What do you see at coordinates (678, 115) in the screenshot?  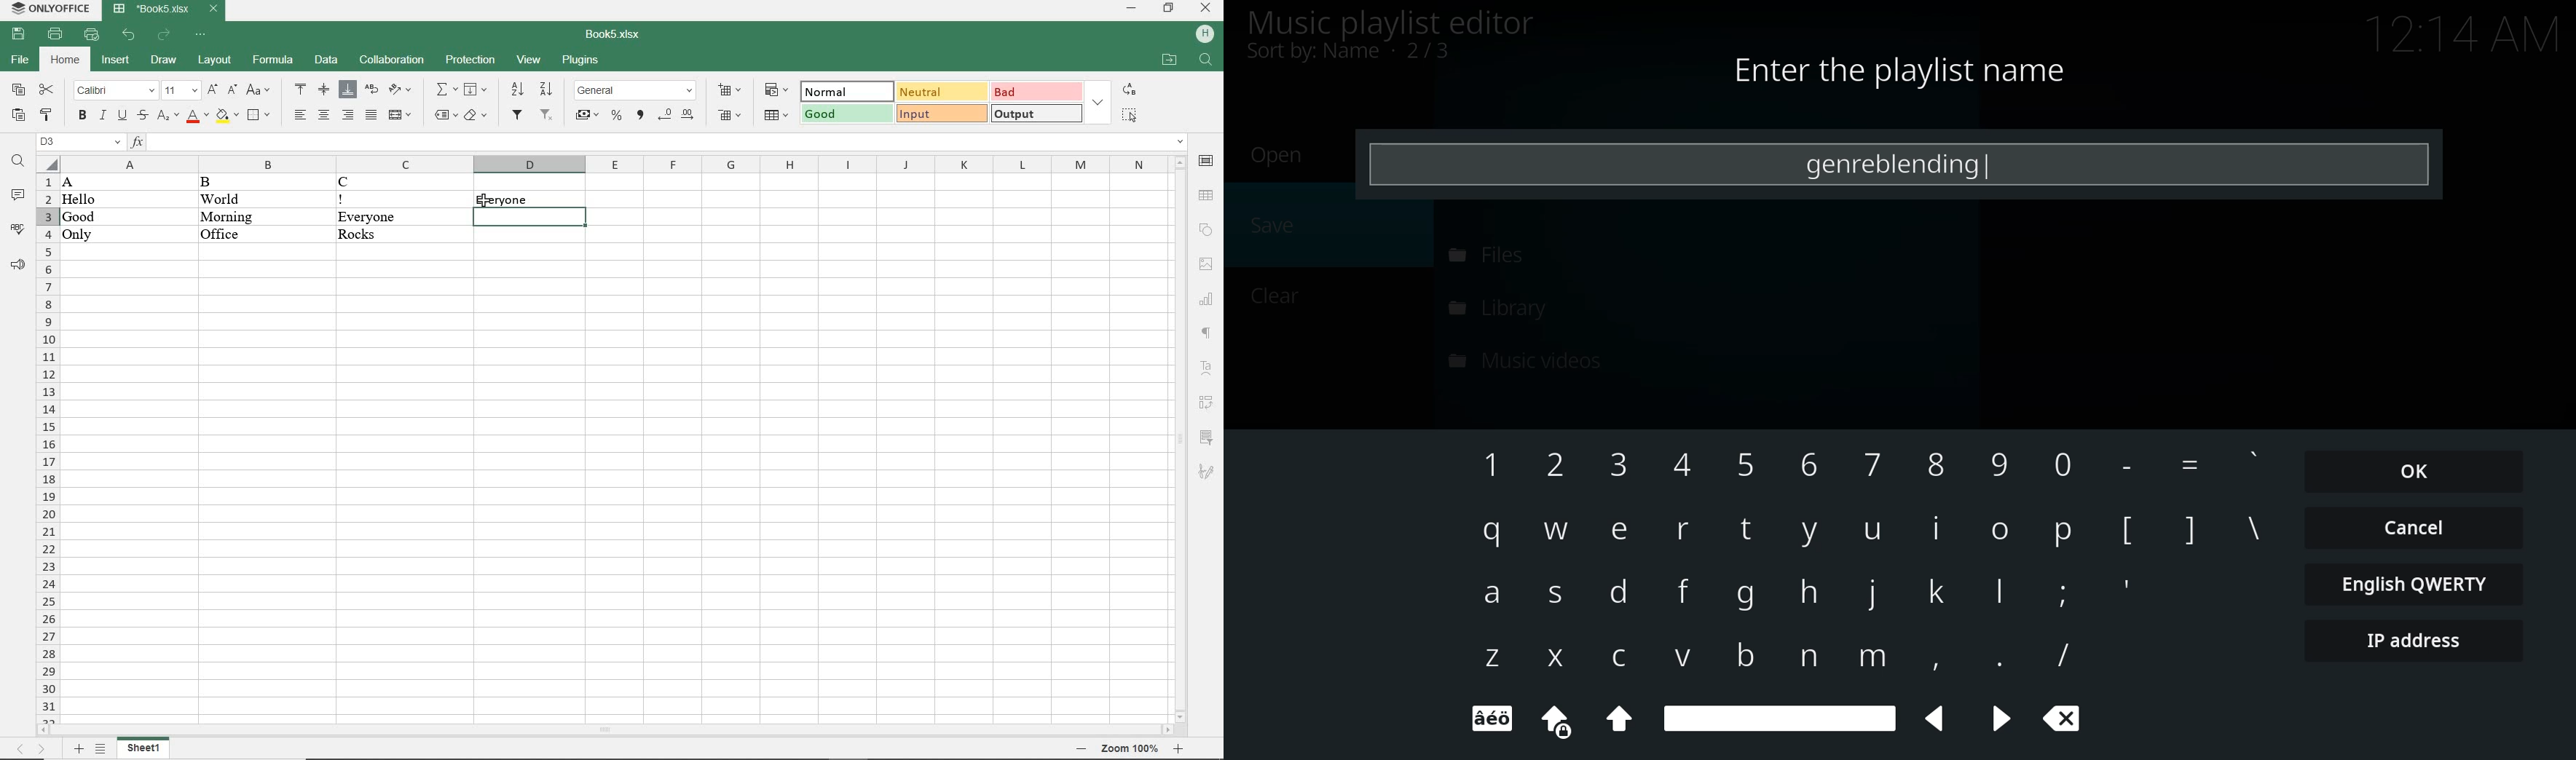 I see `change decimal` at bounding box center [678, 115].